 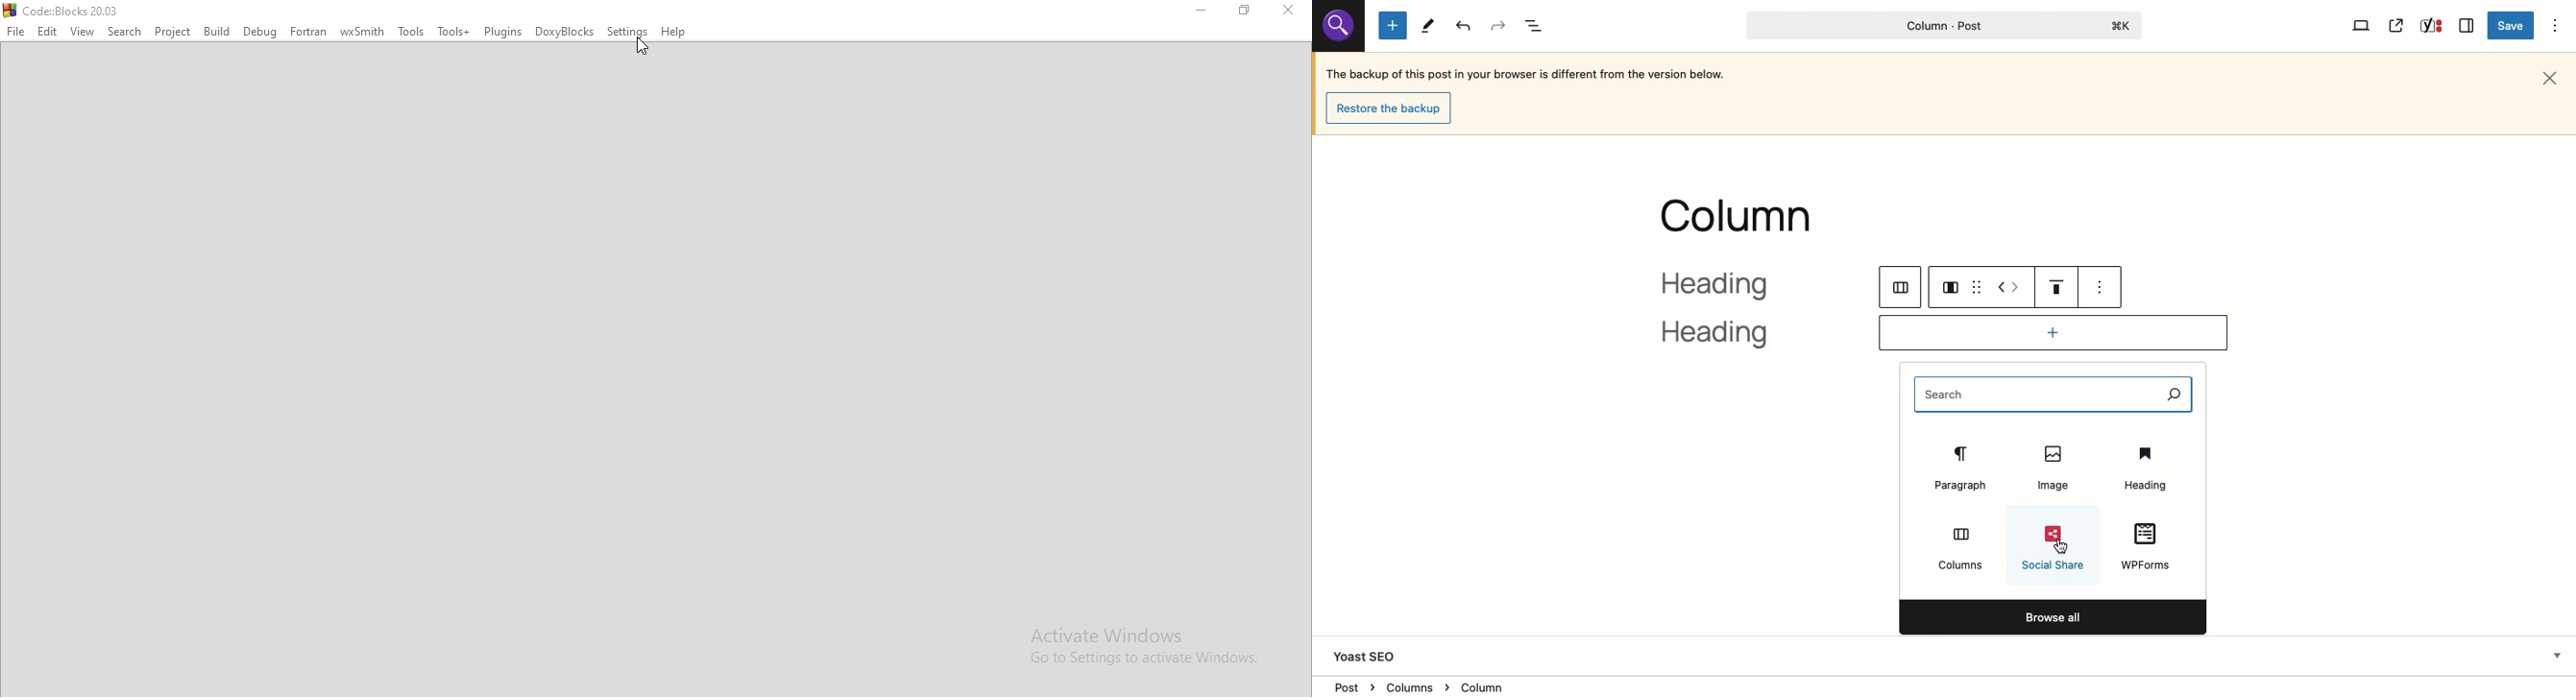 I want to click on Activate Windows Go to settings to Activate Windows, so click(x=1151, y=650).